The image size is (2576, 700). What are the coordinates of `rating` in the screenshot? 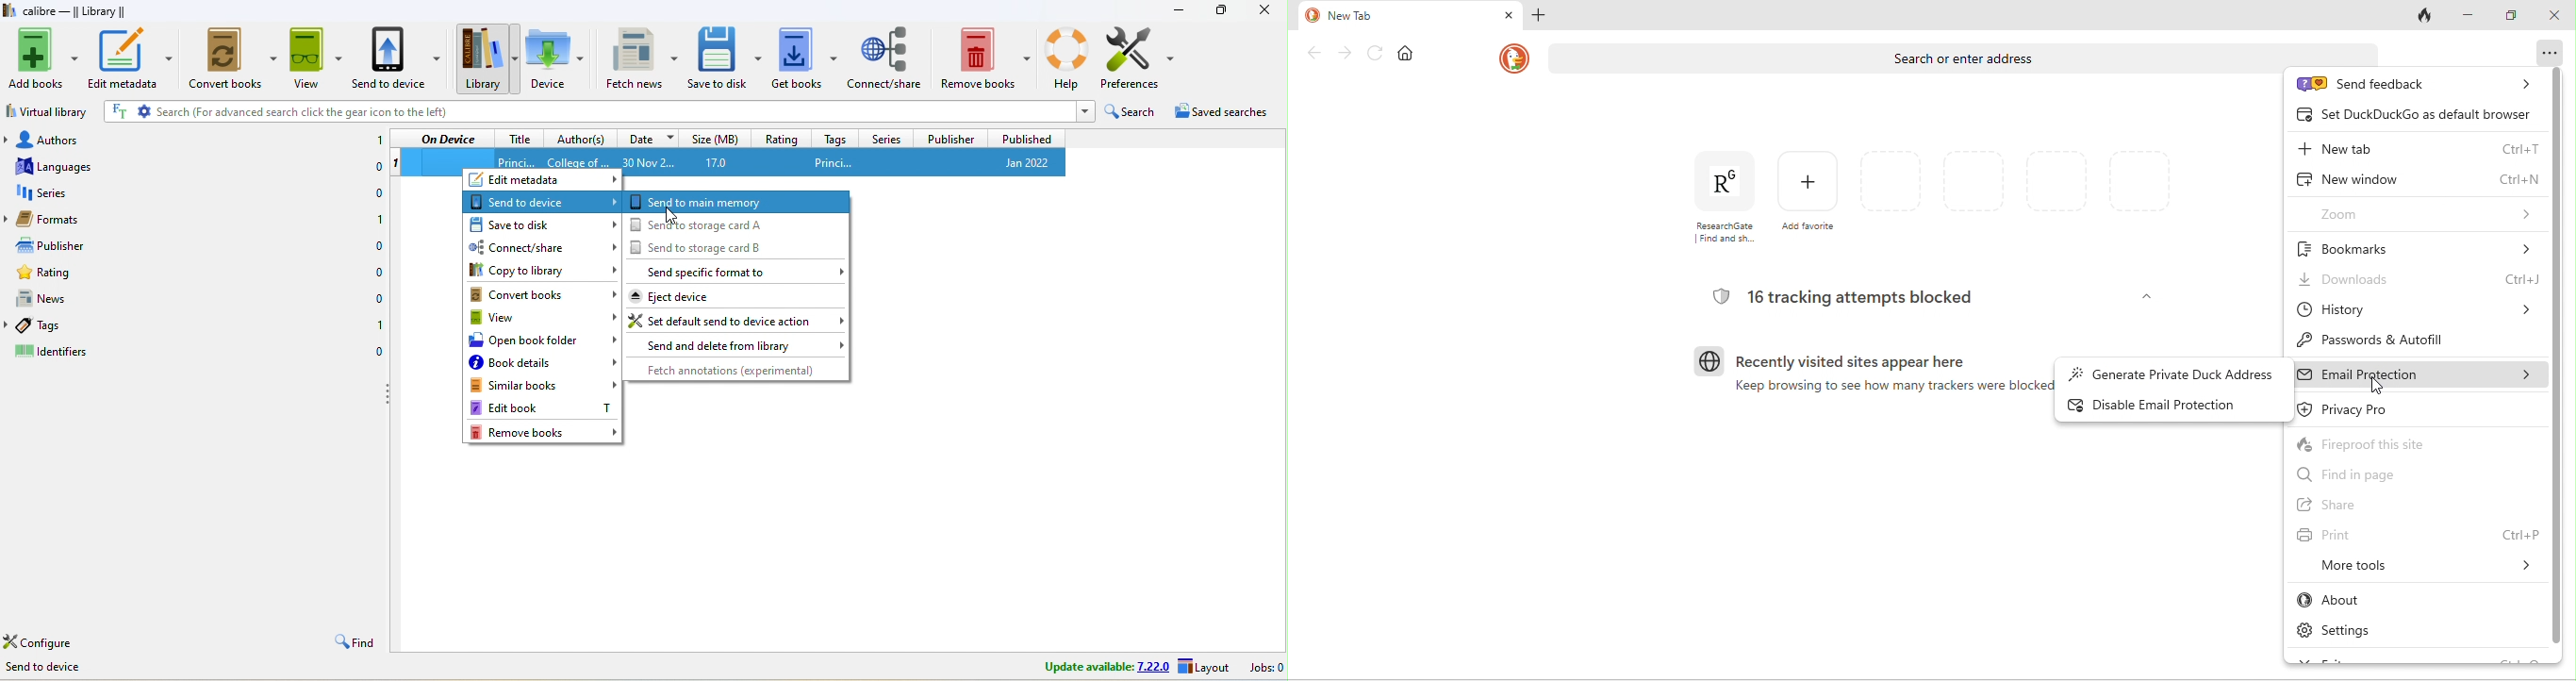 It's located at (58, 274).